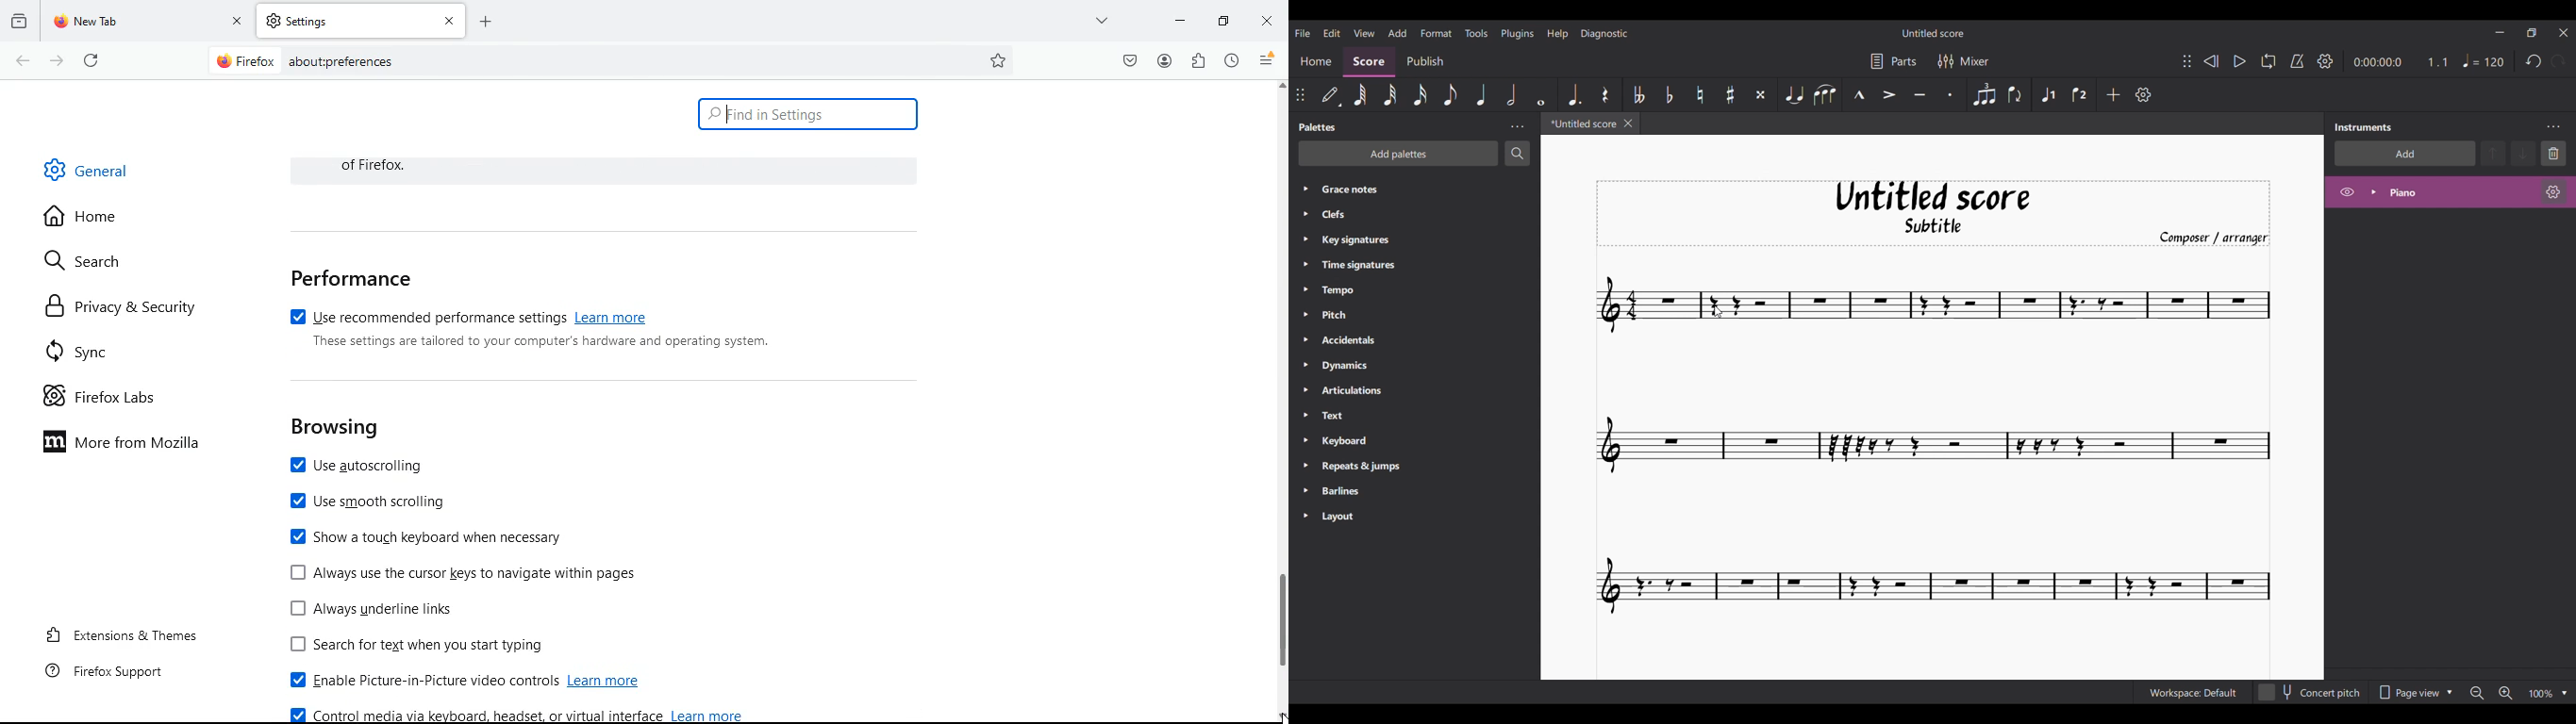 The width and height of the screenshot is (2576, 728). I want to click on forward, so click(56, 60).